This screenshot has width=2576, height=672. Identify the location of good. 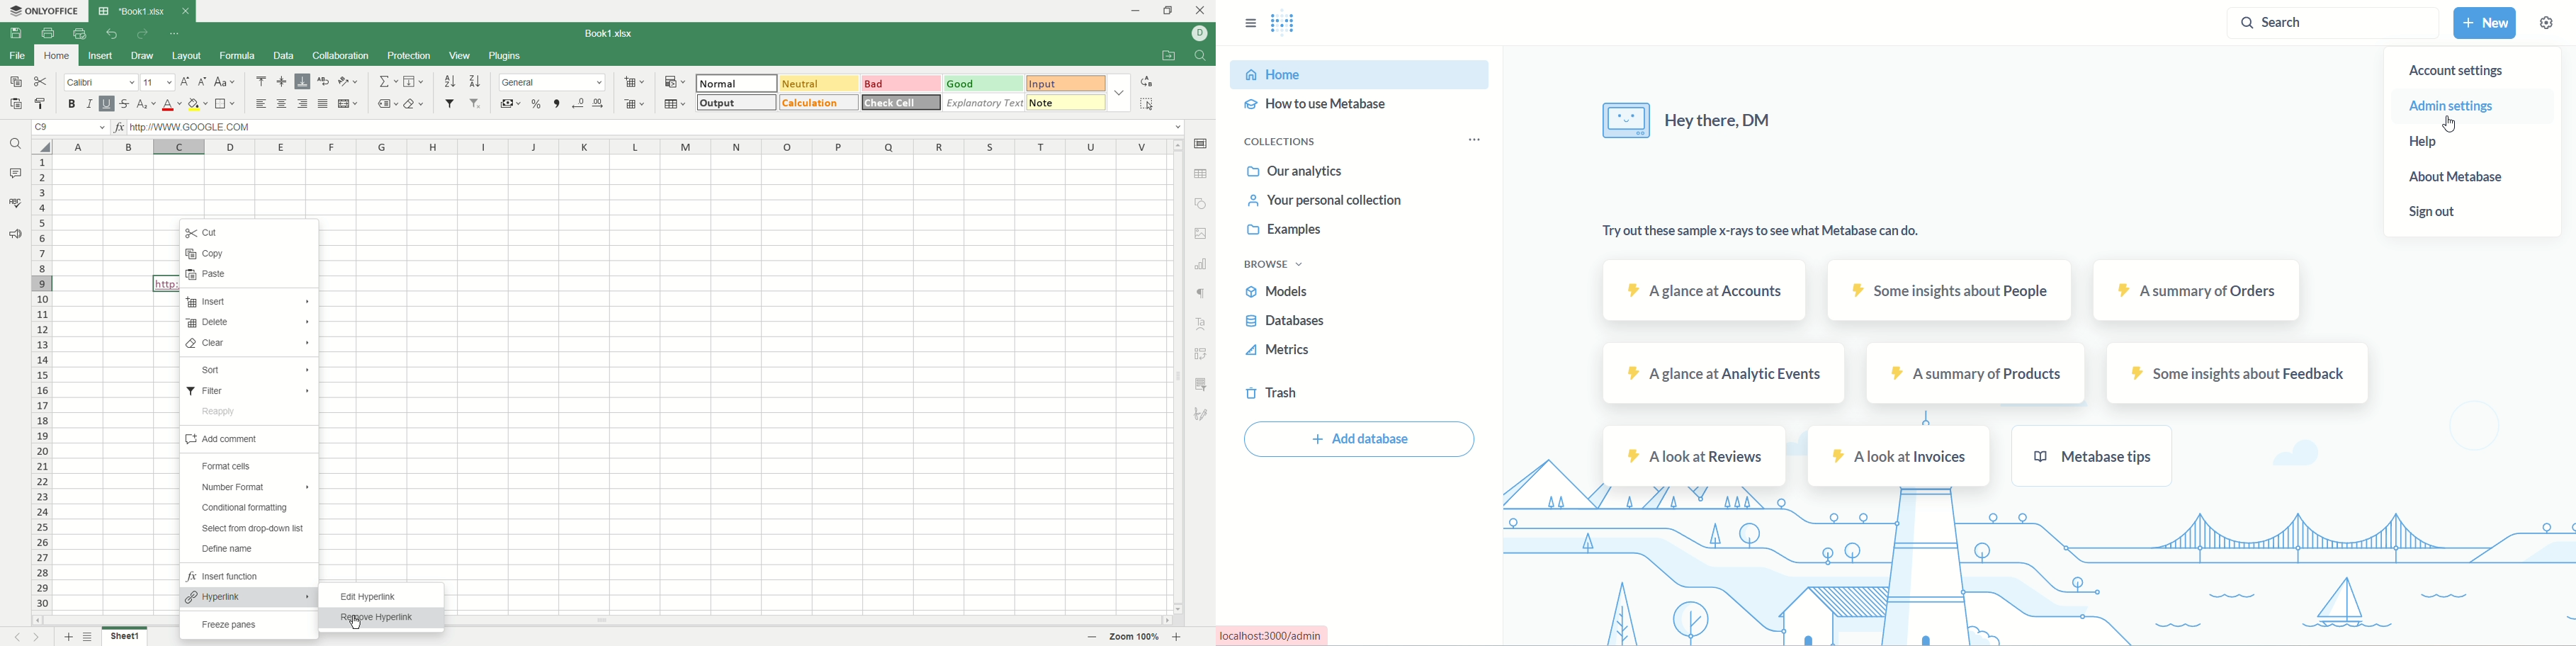
(983, 83).